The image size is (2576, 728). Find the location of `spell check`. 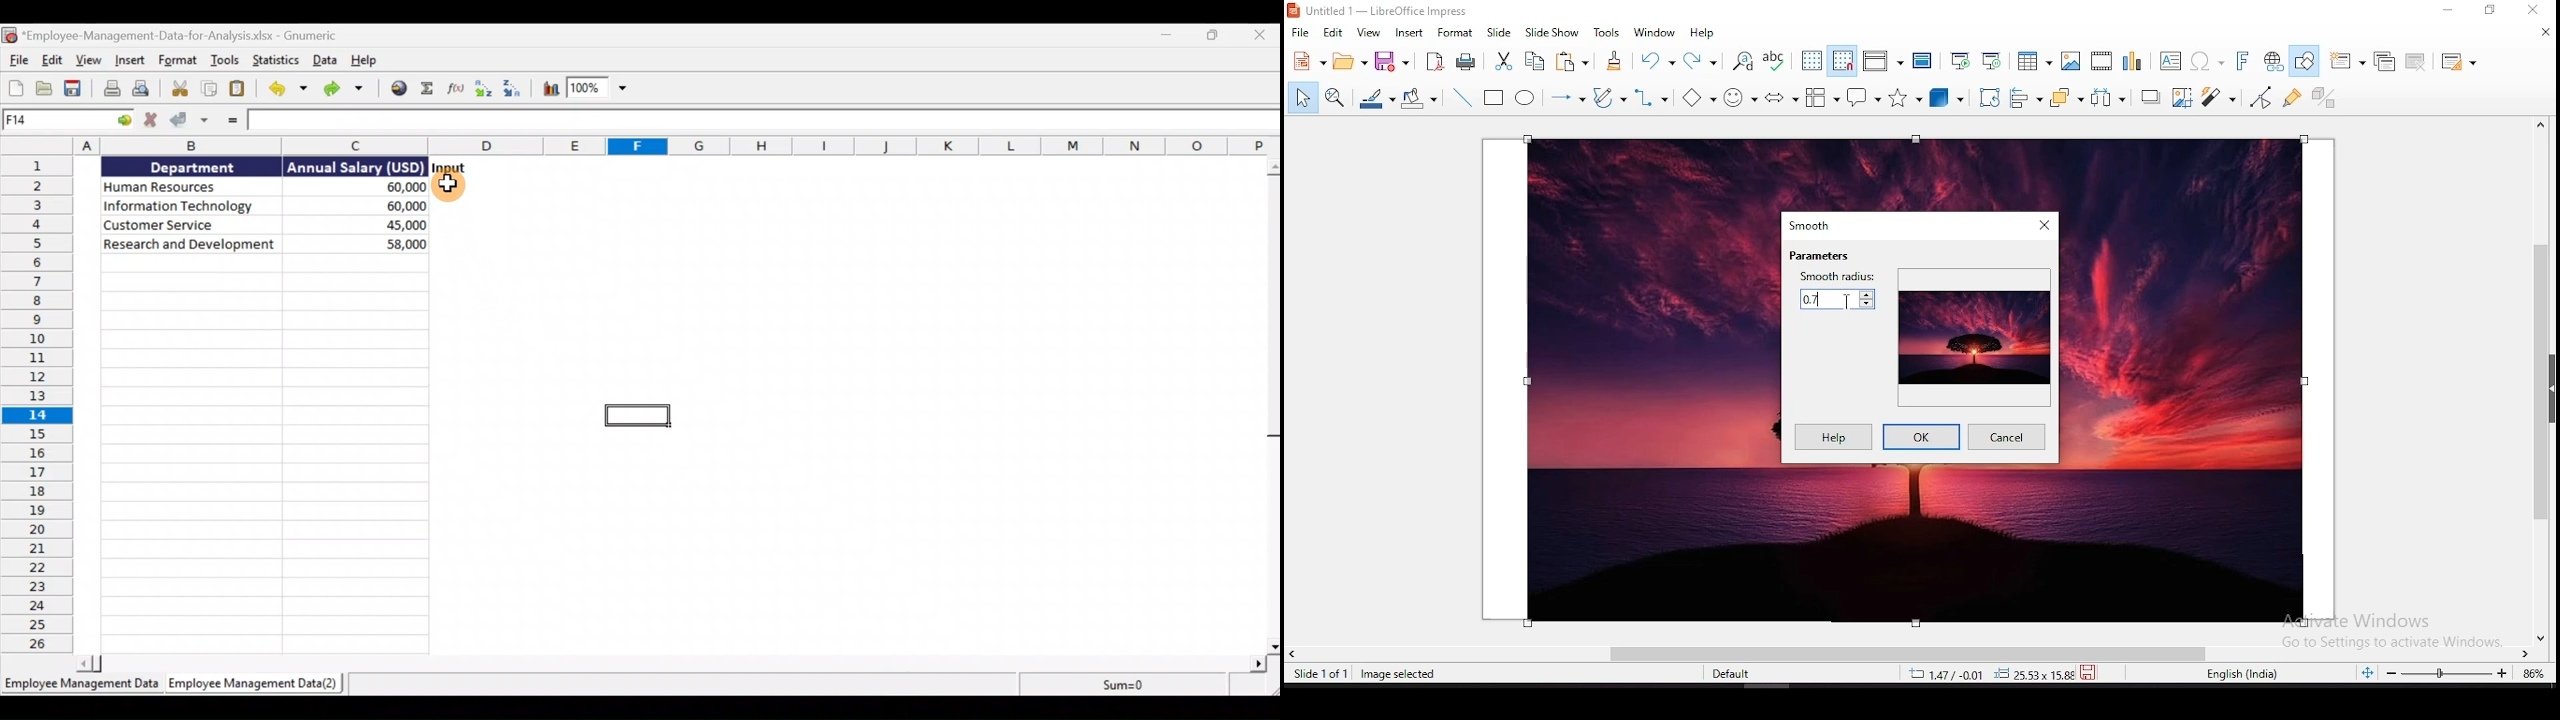

spell check is located at coordinates (1776, 59).